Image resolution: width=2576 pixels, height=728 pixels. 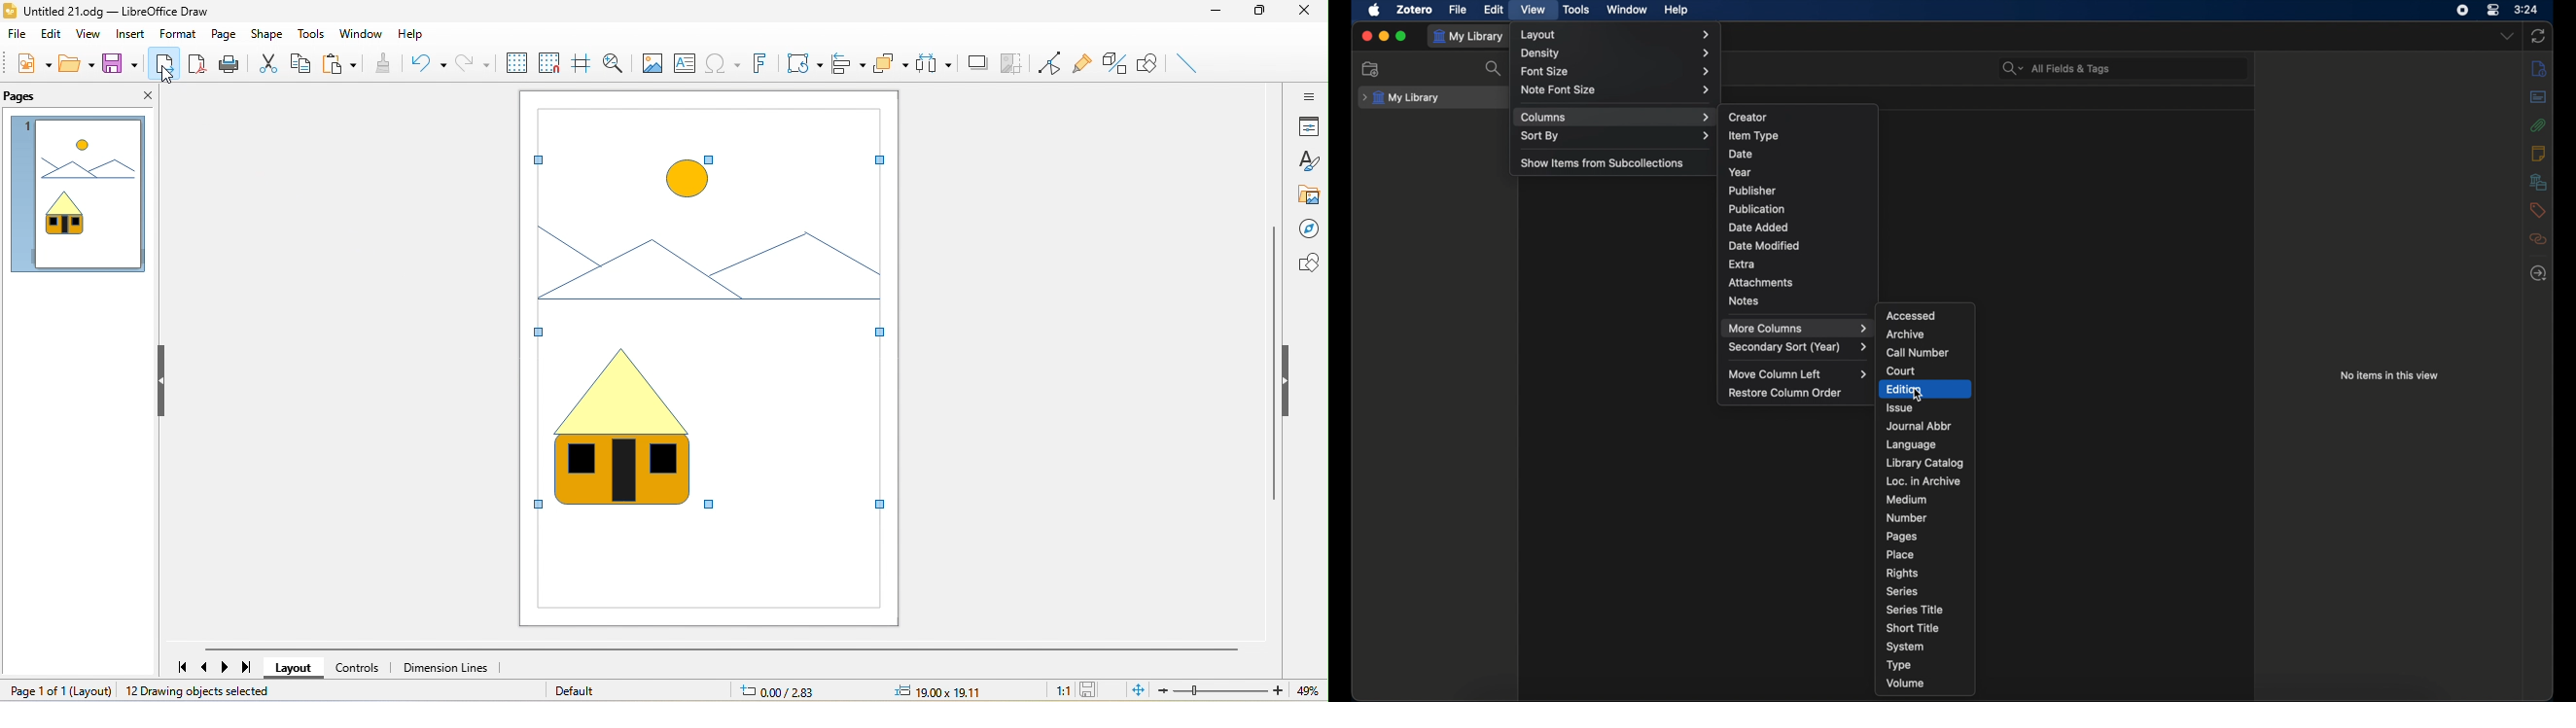 What do you see at coordinates (230, 62) in the screenshot?
I see `print` at bounding box center [230, 62].